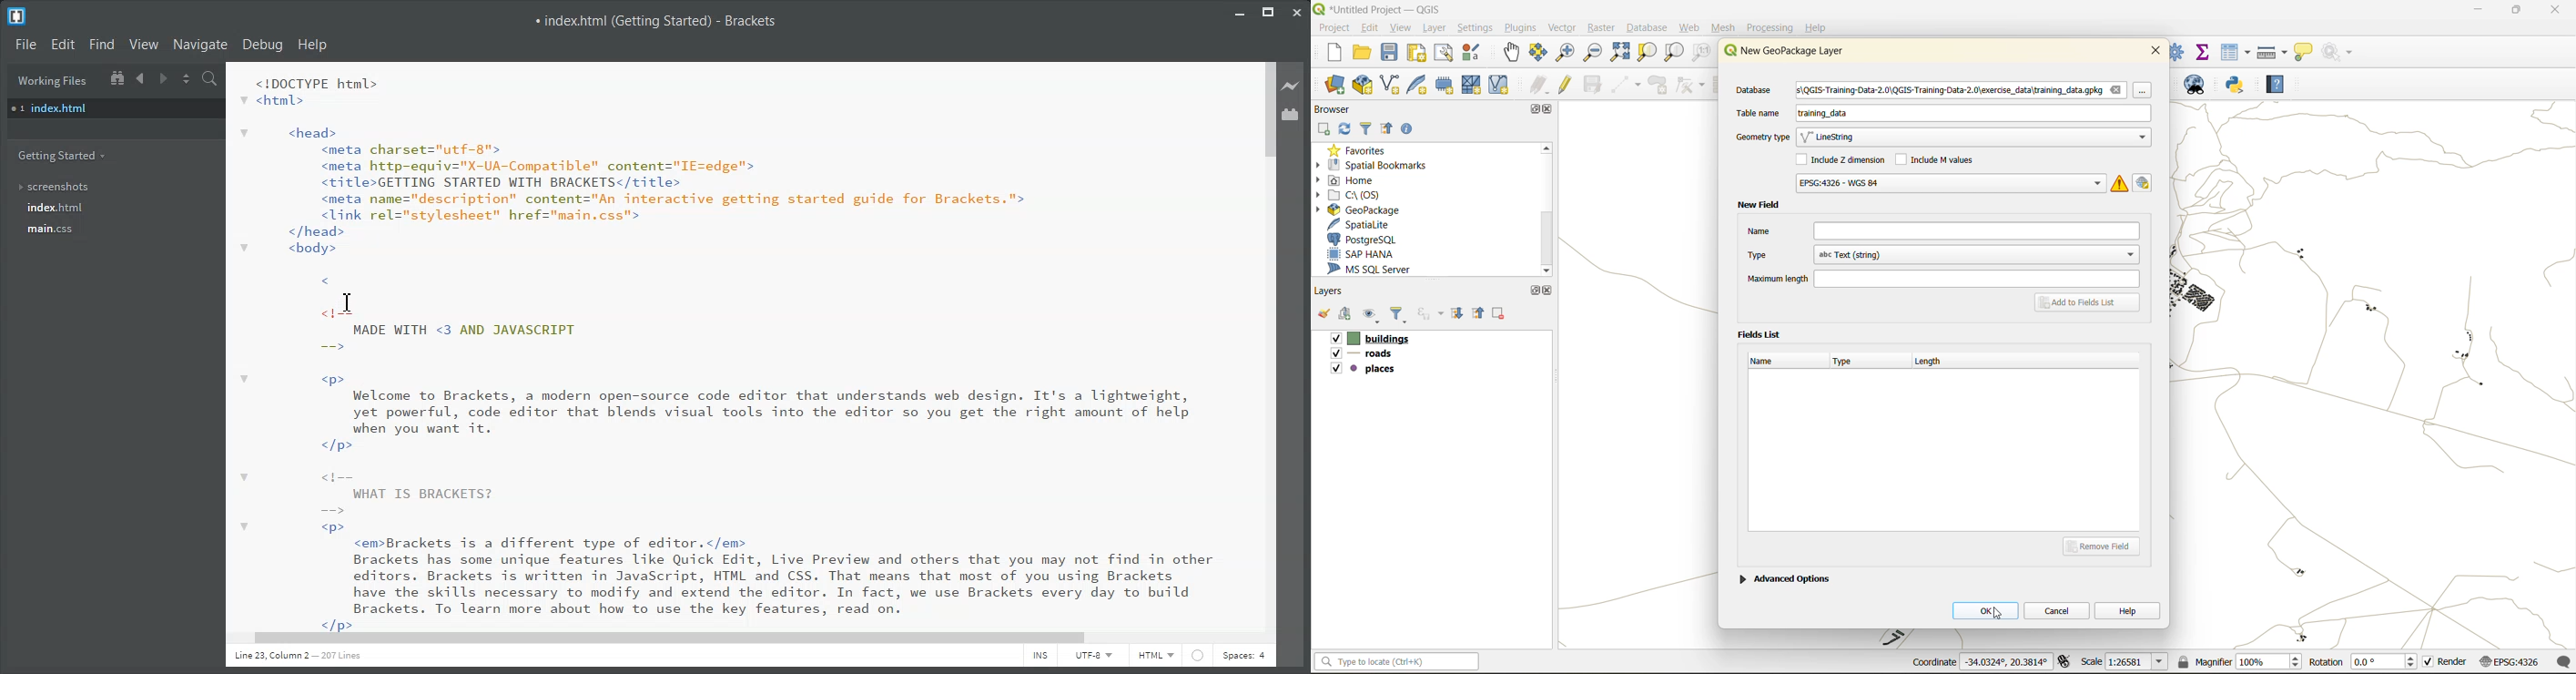 The height and width of the screenshot is (700, 2576). What do you see at coordinates (1157, 657) in the screenshot?
I see `HTML` at bounding box center [1157, 657].